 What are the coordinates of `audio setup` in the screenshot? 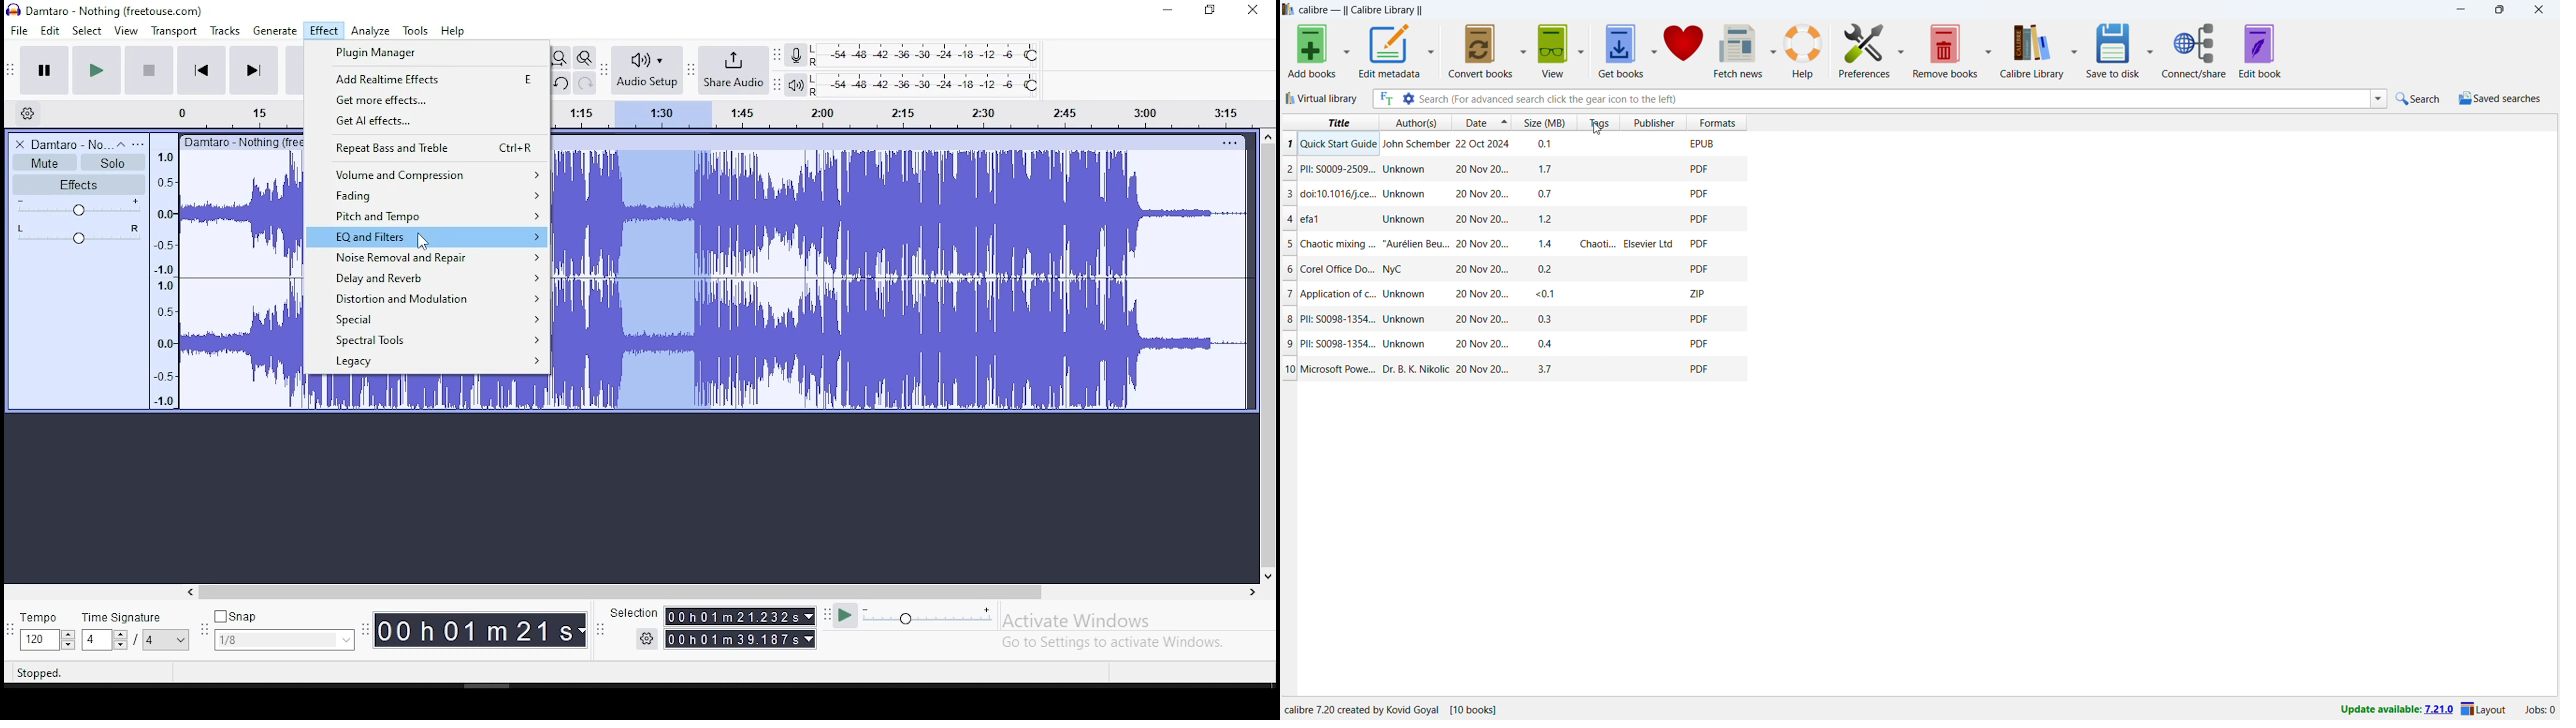 It's located at (646, 68).